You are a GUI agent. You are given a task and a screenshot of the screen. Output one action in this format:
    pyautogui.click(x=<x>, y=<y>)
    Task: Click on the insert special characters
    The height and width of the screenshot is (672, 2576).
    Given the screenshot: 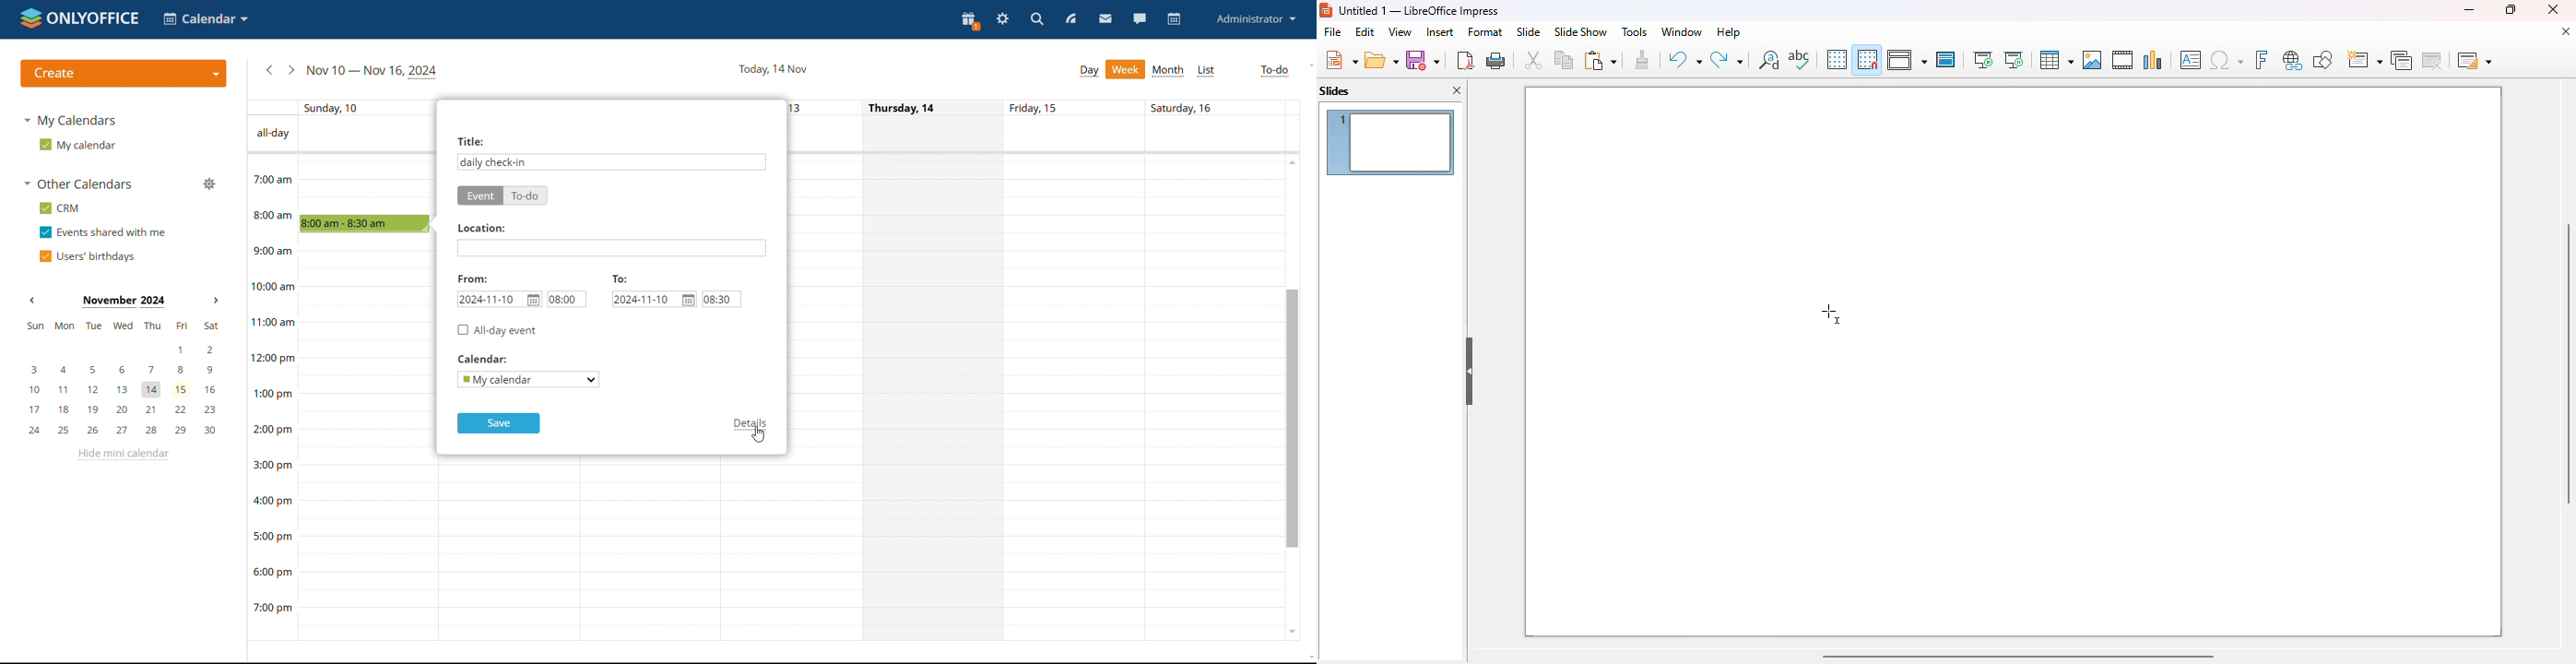 What is the action you would take?
    pyautogui.click(x=2227, y=60)
    